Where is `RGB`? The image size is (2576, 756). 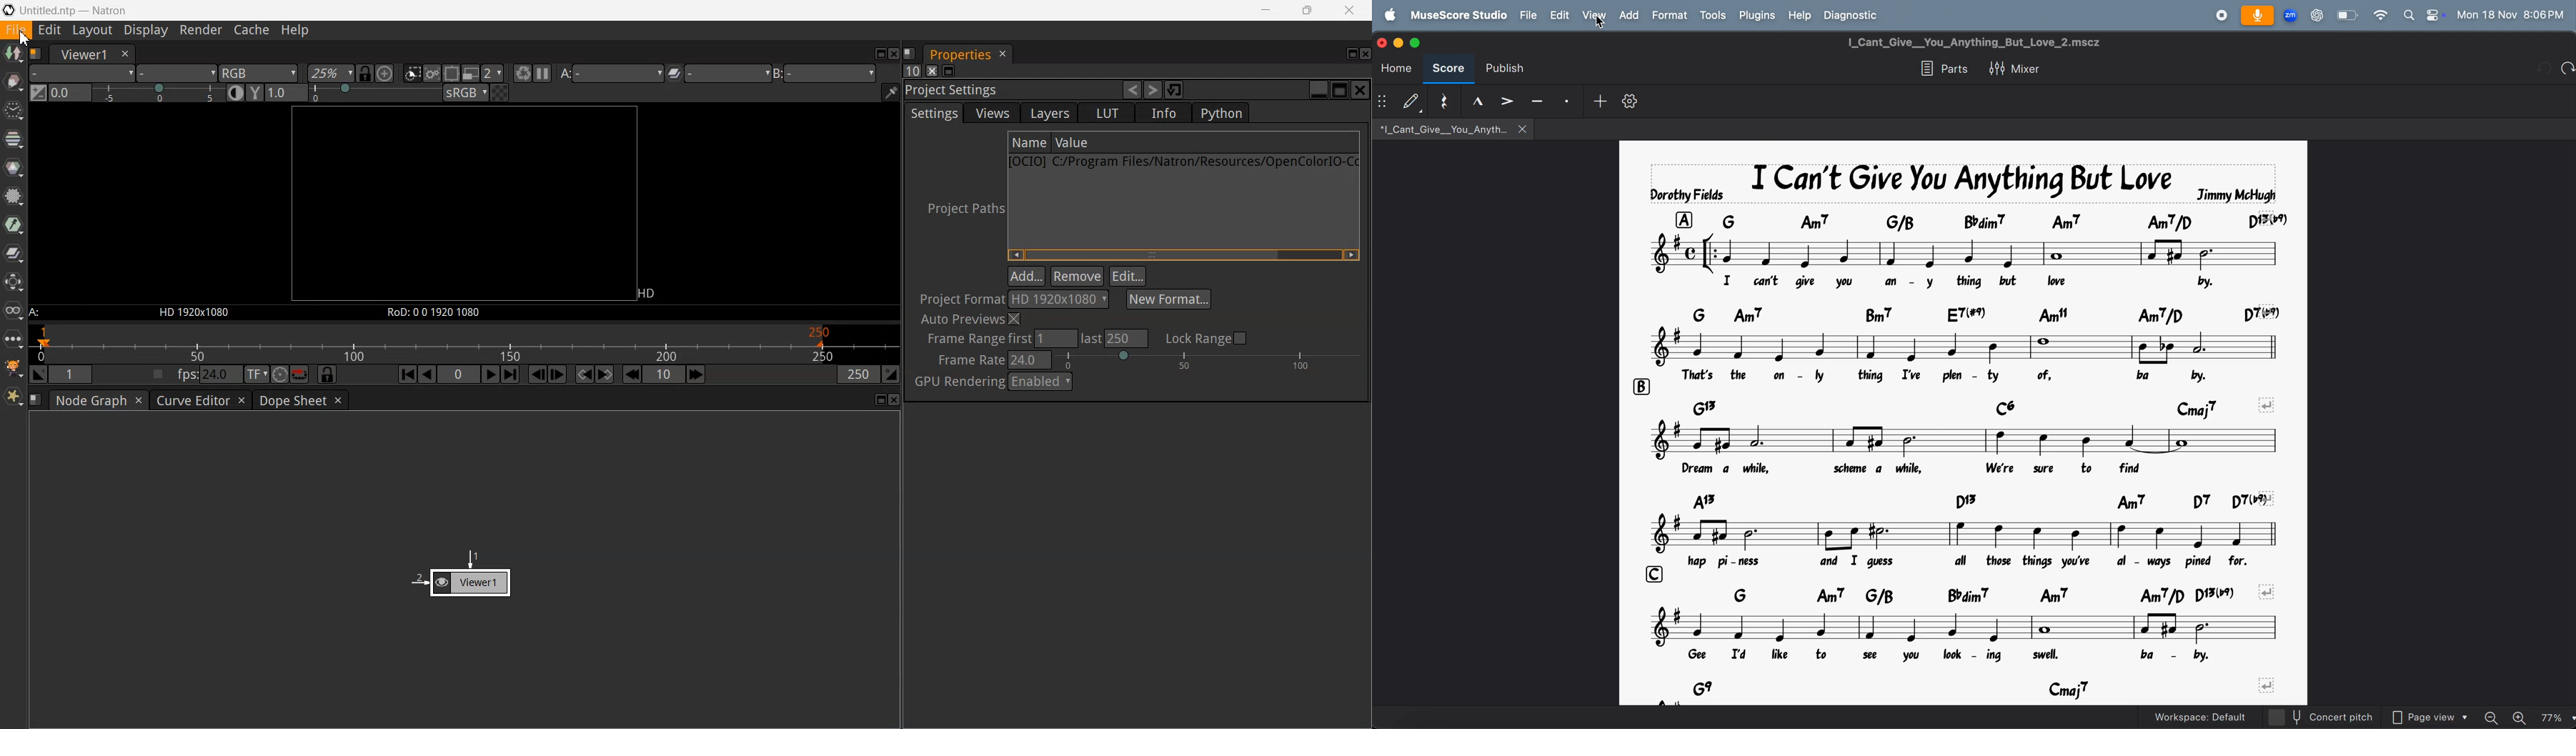 RGB is located at coordinates (259, 74).